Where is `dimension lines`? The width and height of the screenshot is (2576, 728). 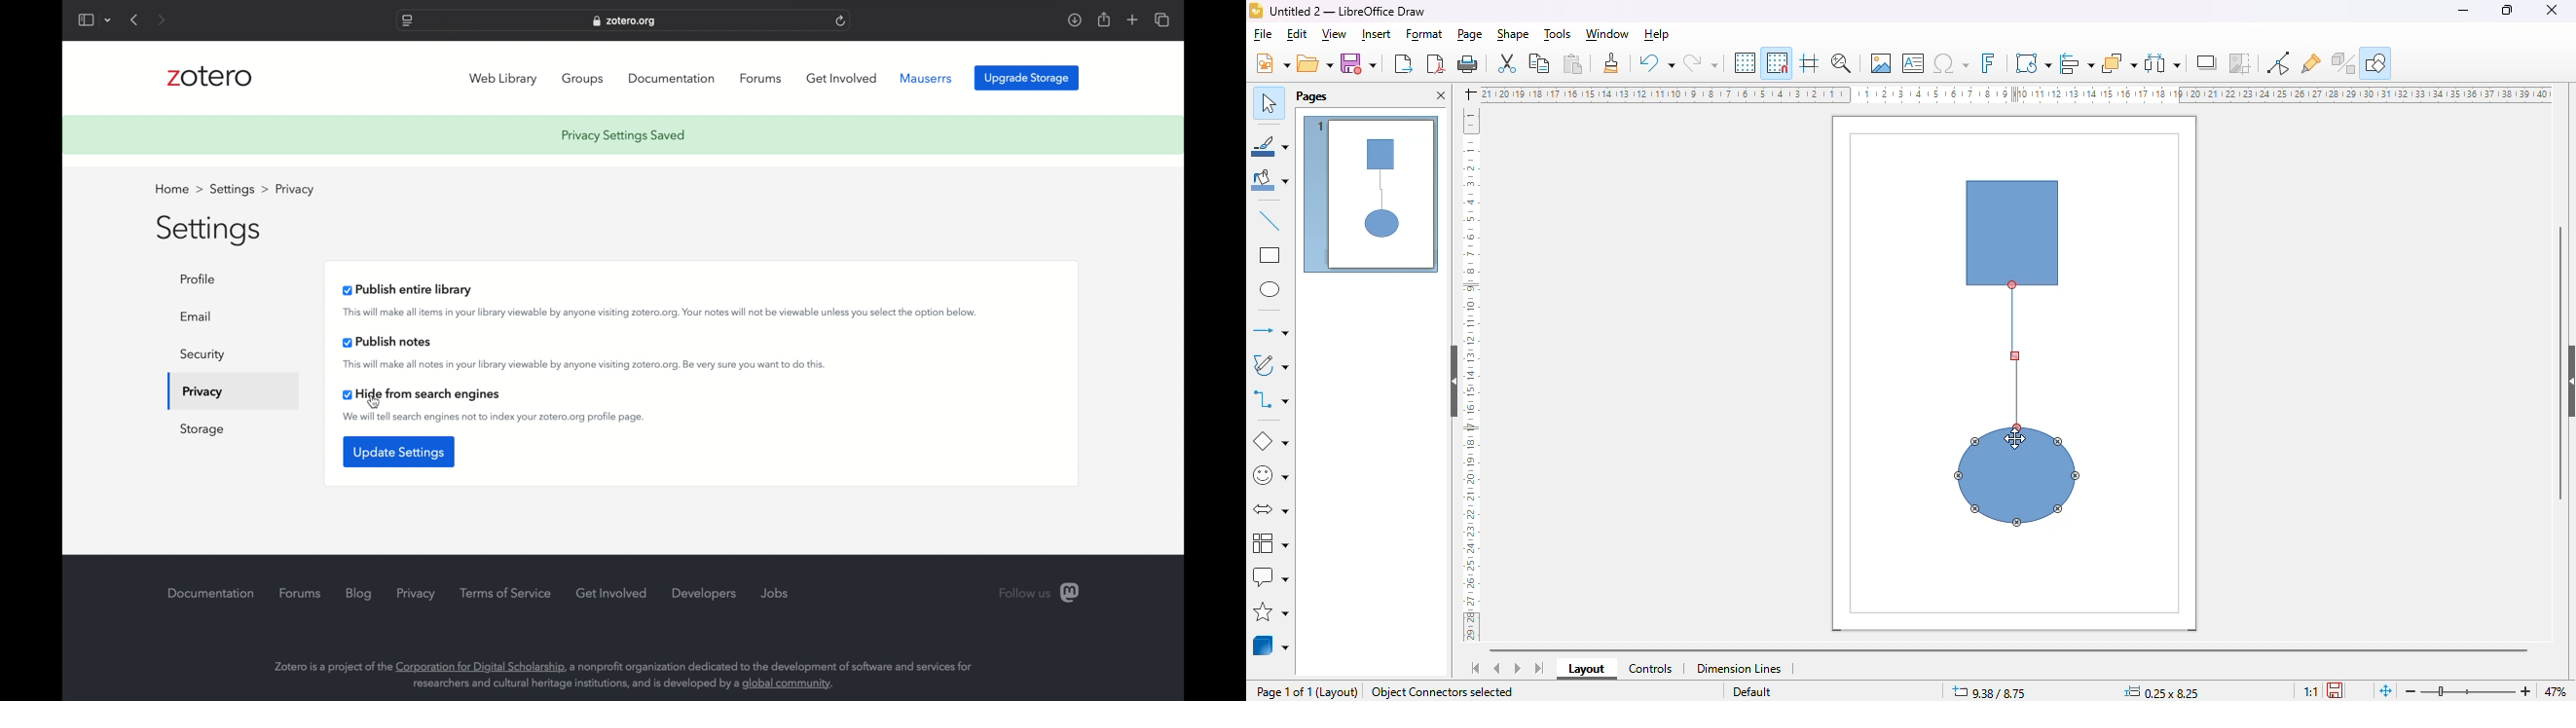
dimension lines is located at coordinates (1739, 668).